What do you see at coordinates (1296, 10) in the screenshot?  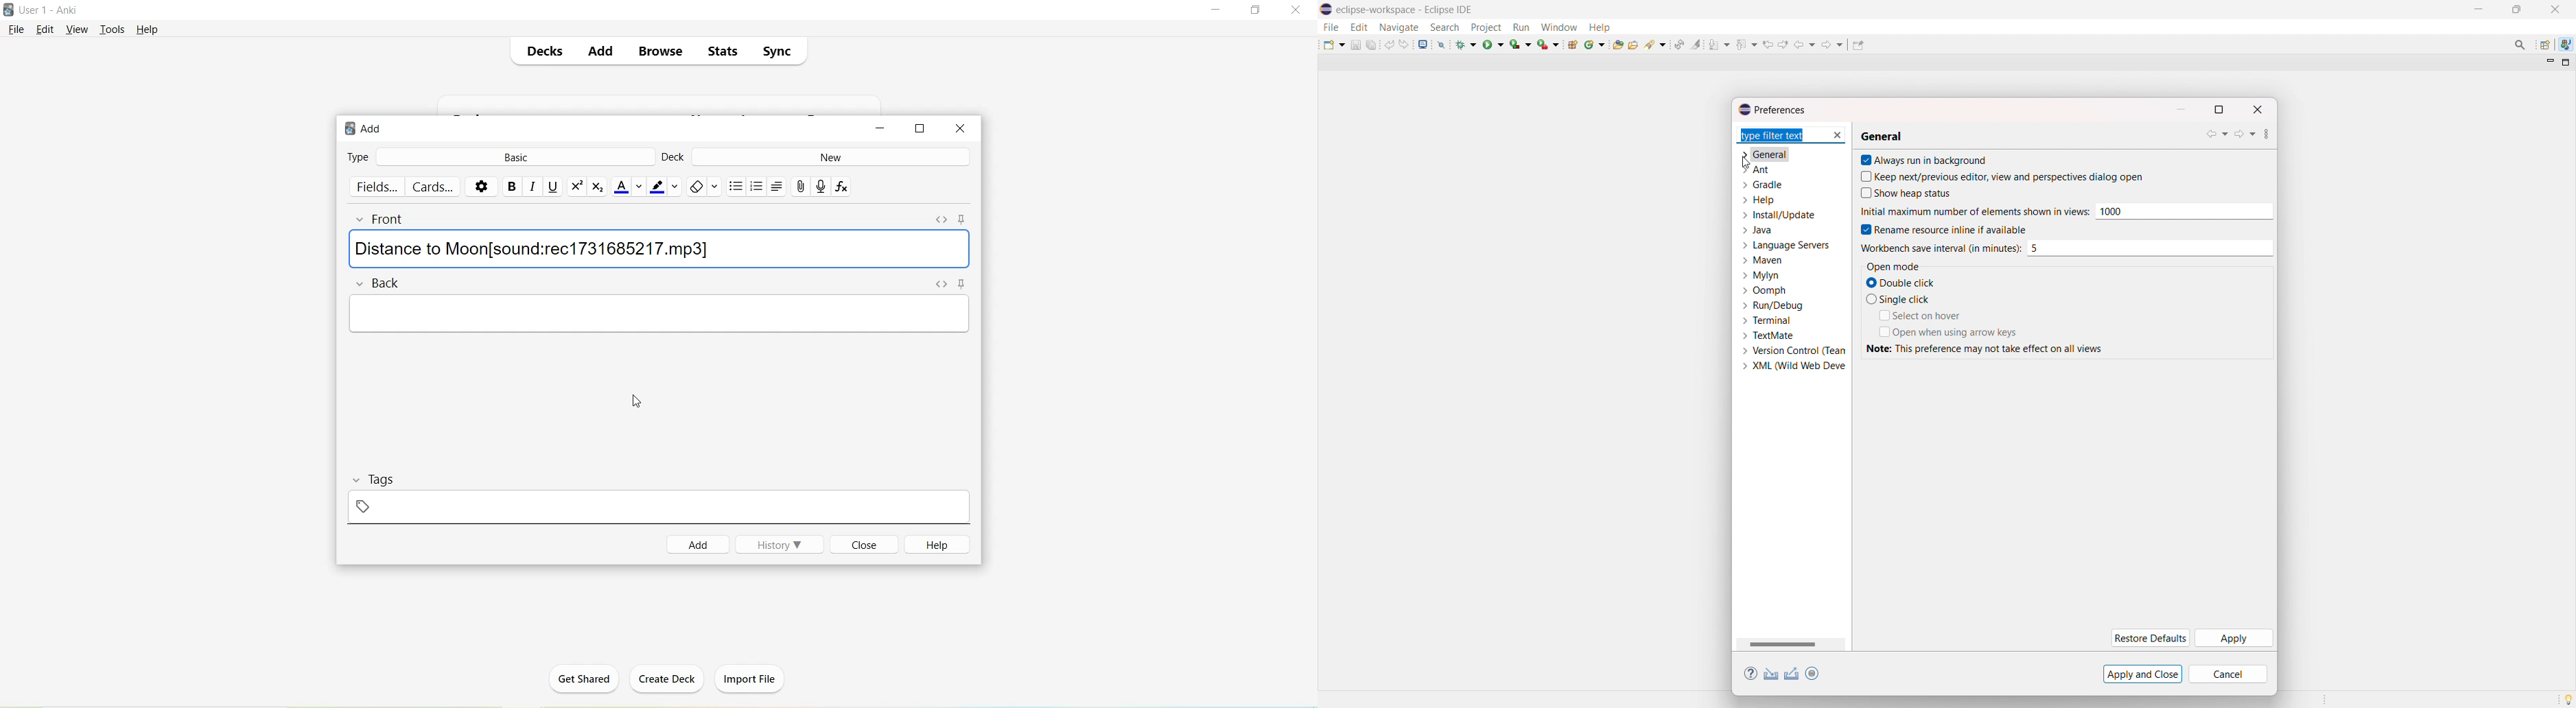 I see `Close` at bounding box center [1296, 10].